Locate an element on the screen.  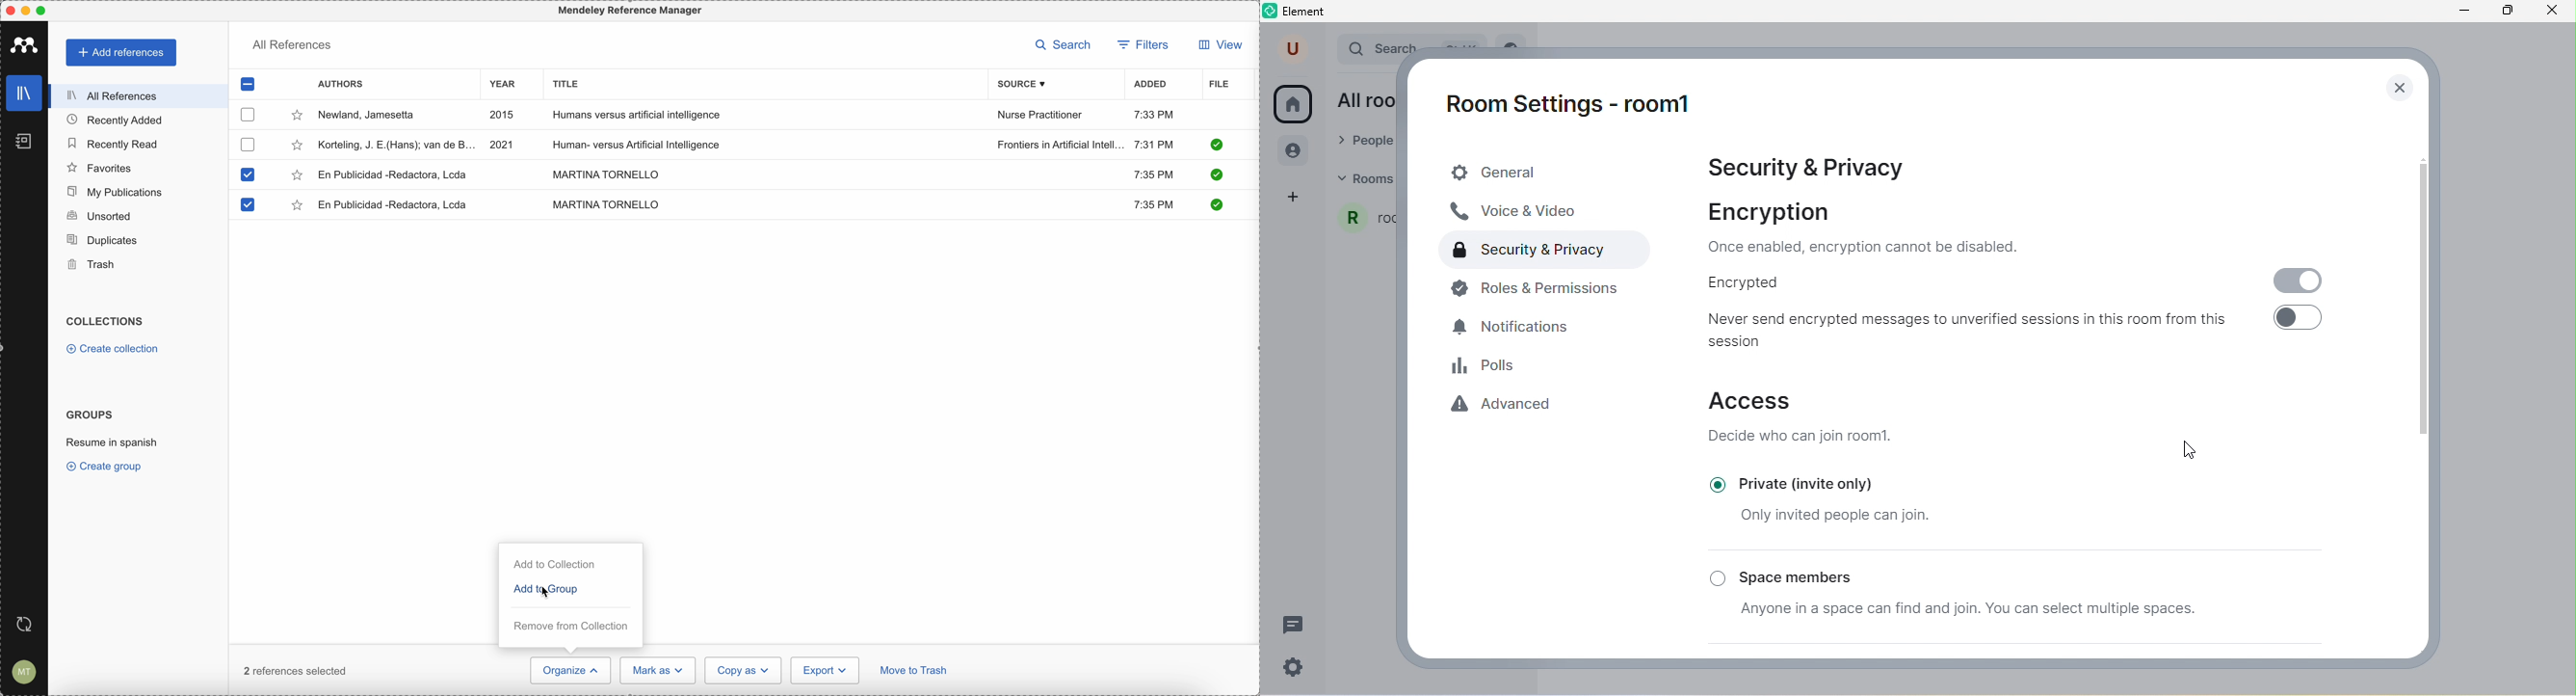
Newland, Jamesetta is located at coordinates (371, 115).